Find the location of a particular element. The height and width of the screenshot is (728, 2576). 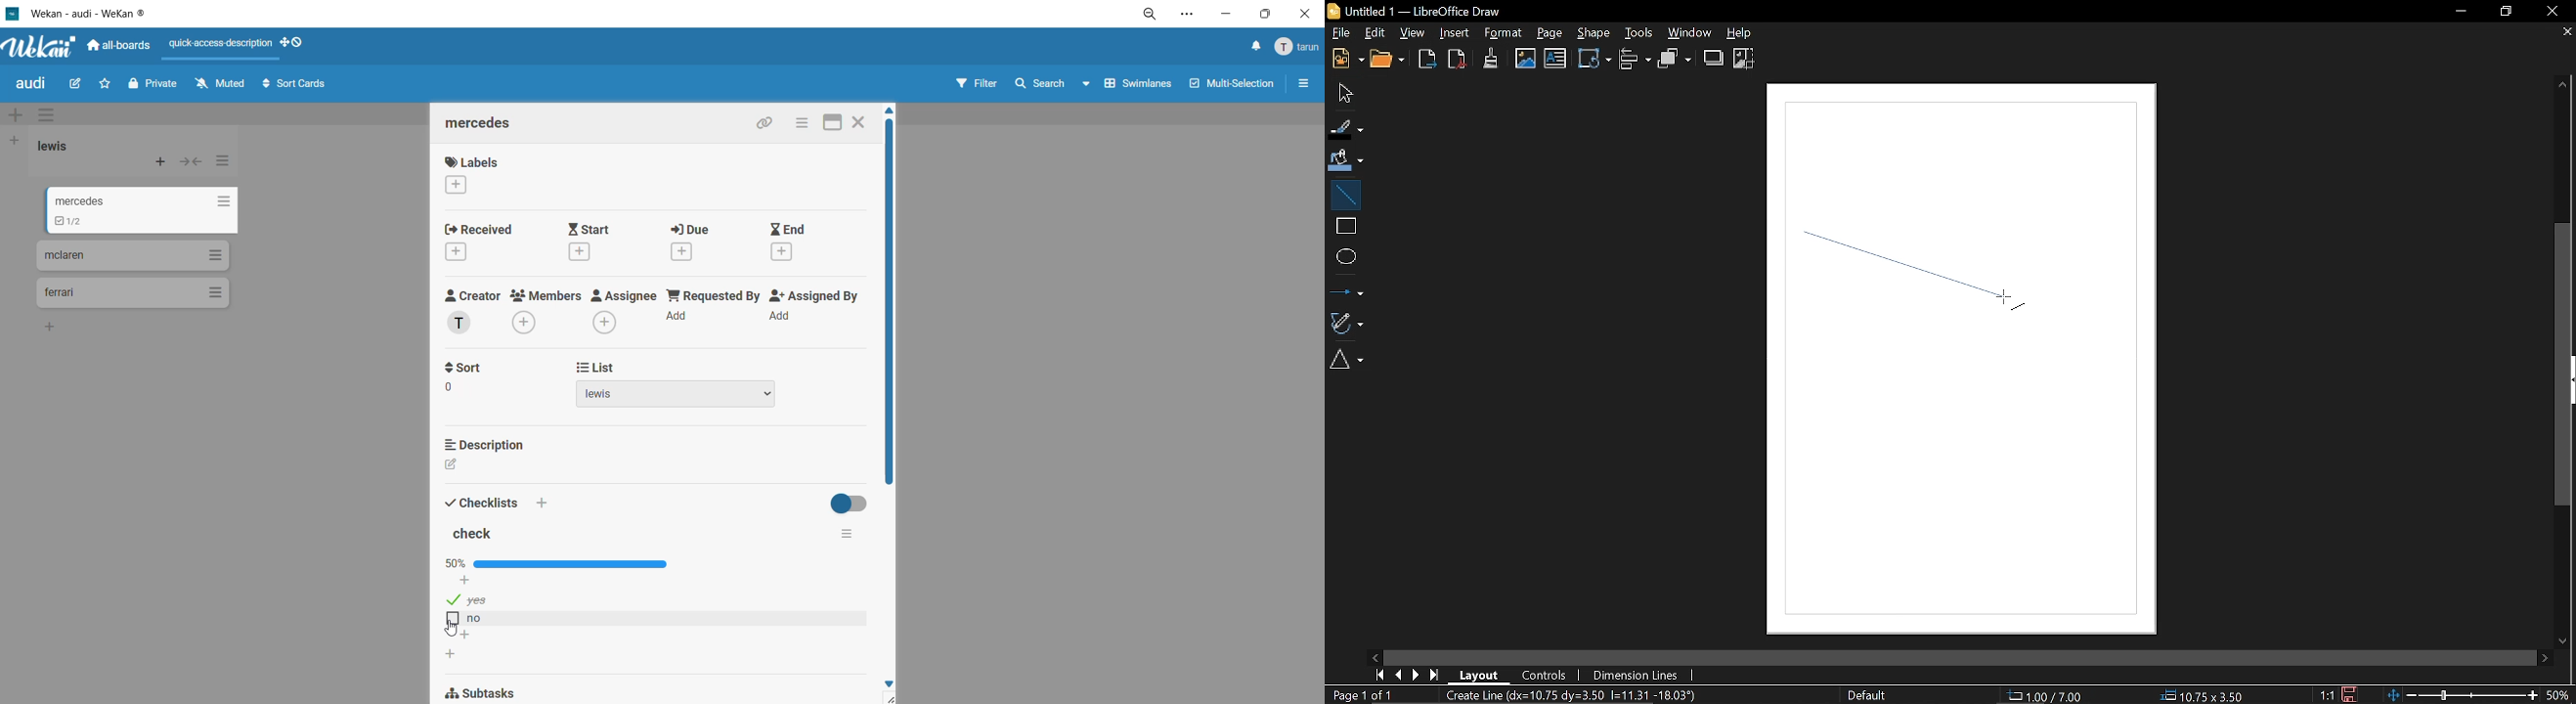

add swimlane is located at coordinates (21, 115).